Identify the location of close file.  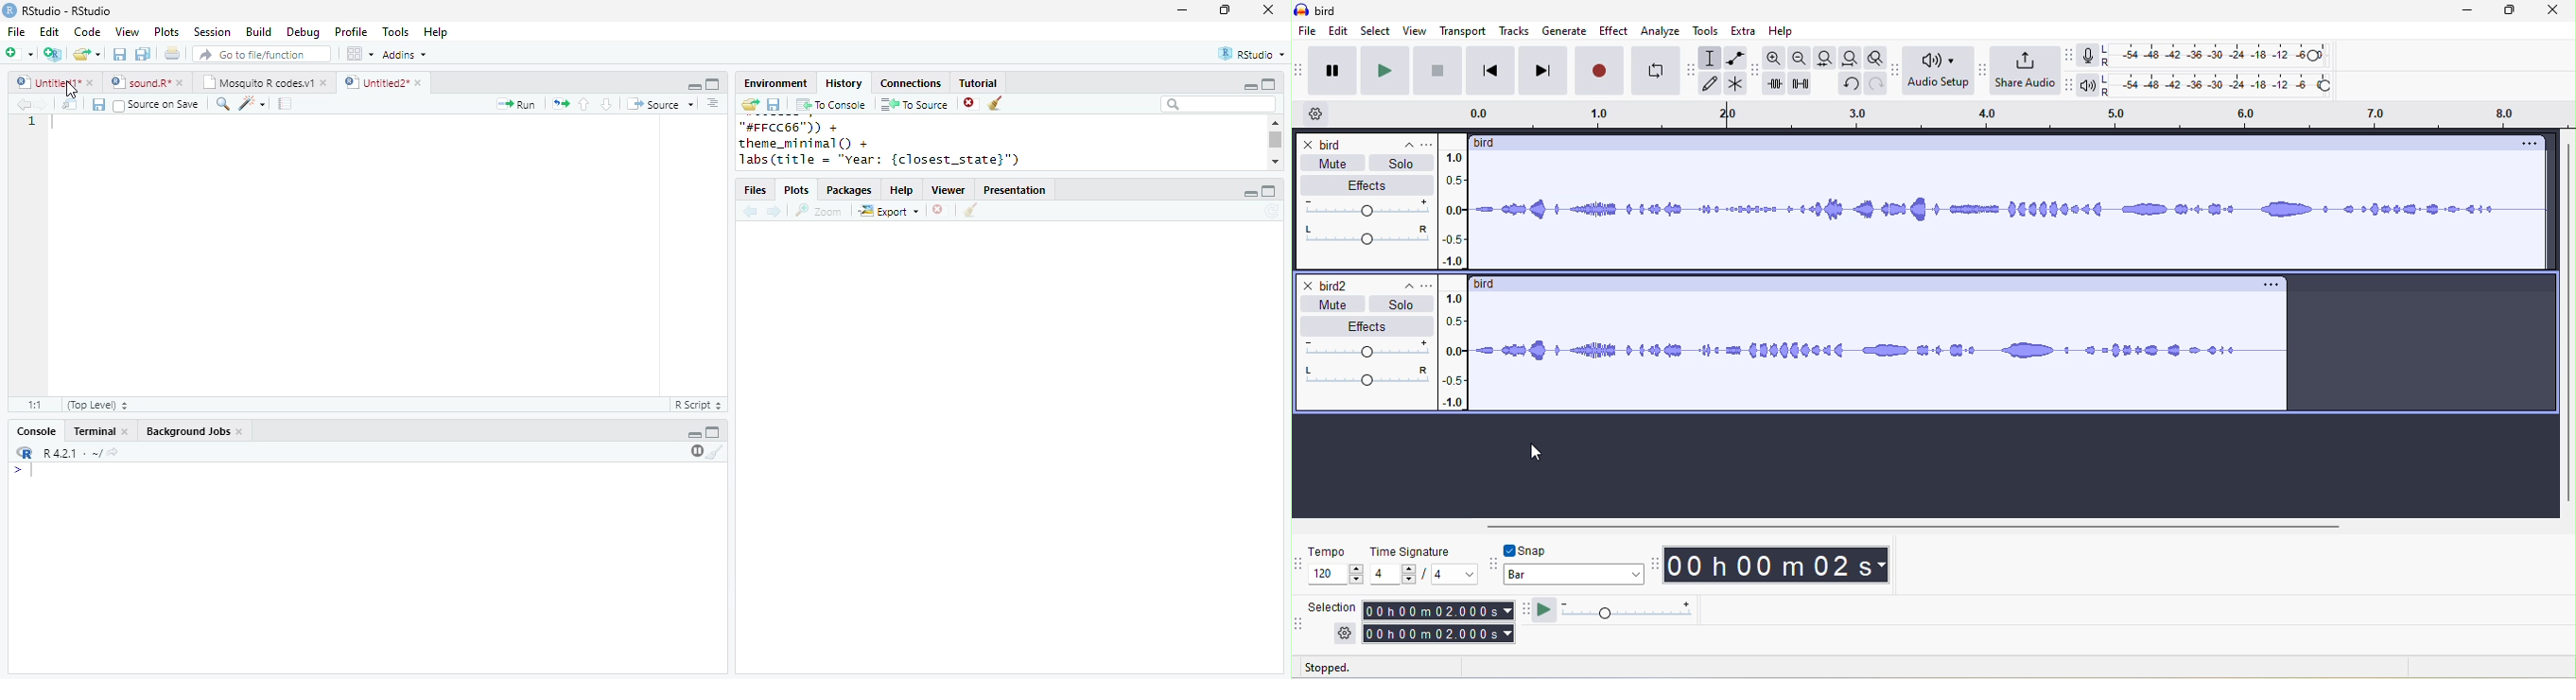
(941, 211).